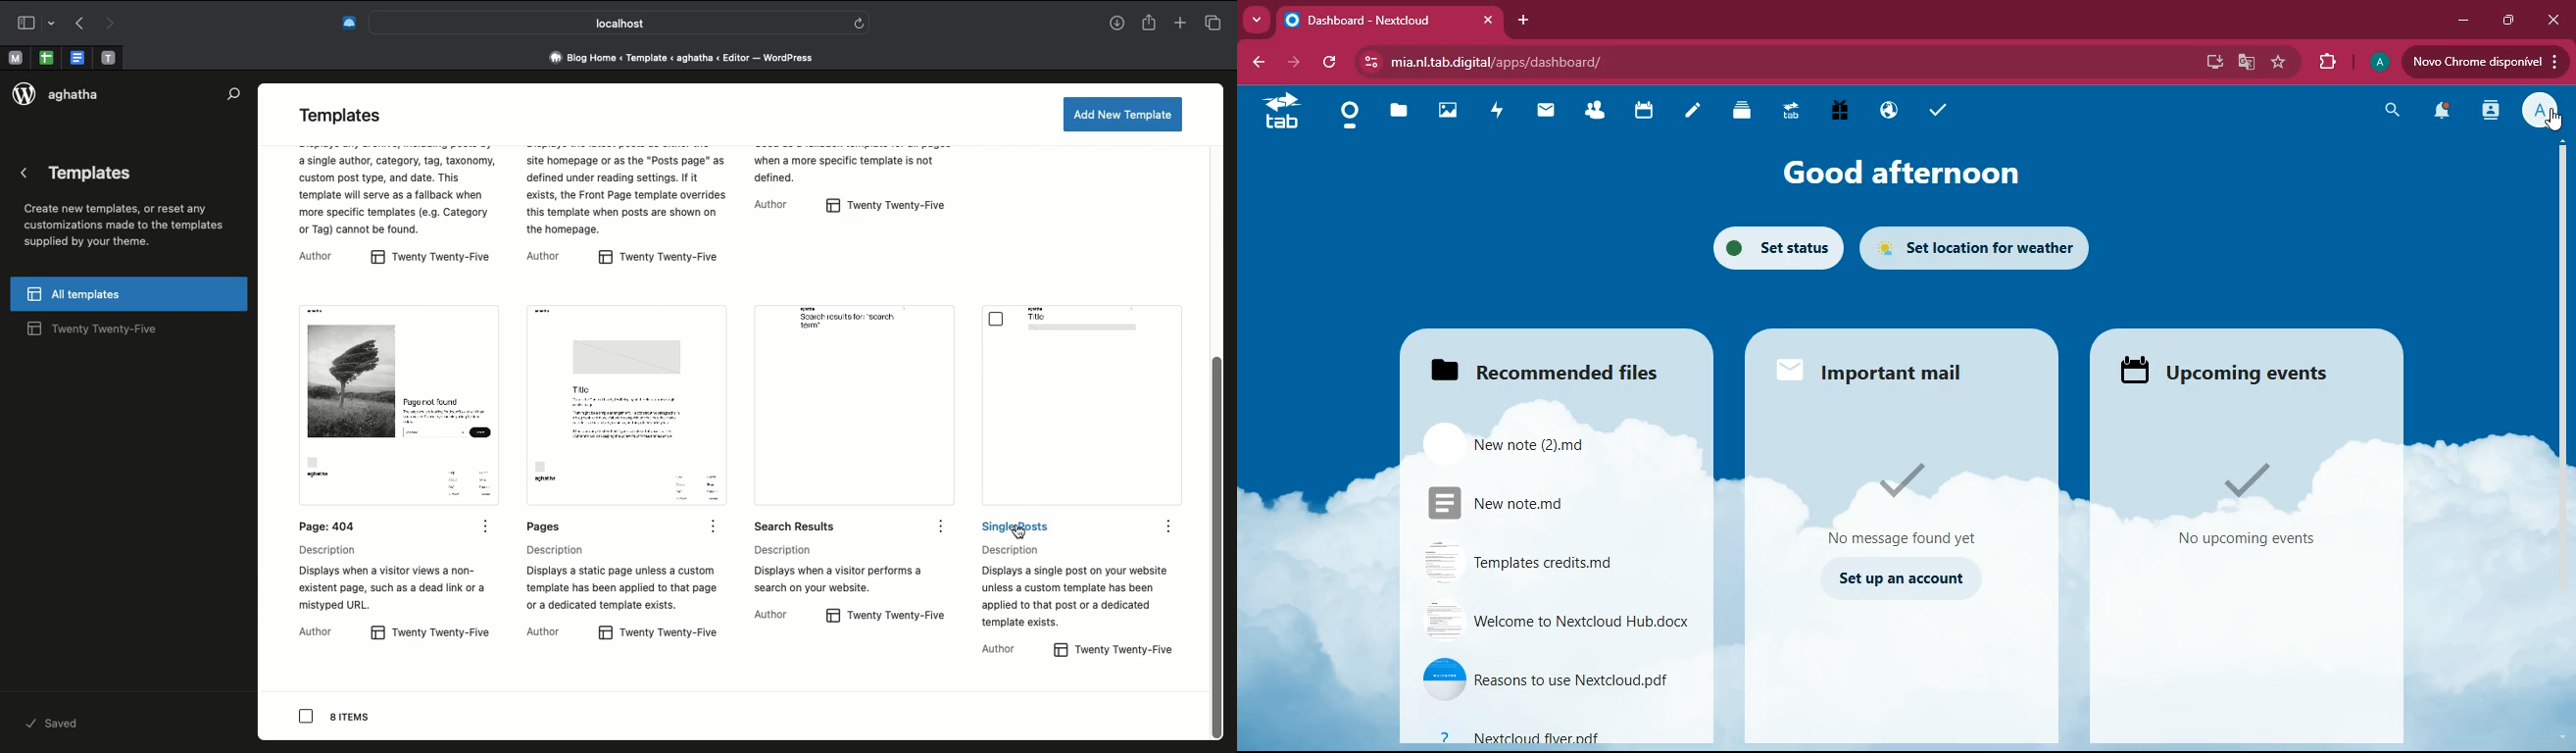 This screenshot has width=2576, height=756. Describe the element at coordinates (1328, 64) in the screenshot. I see `refresh` at that location.